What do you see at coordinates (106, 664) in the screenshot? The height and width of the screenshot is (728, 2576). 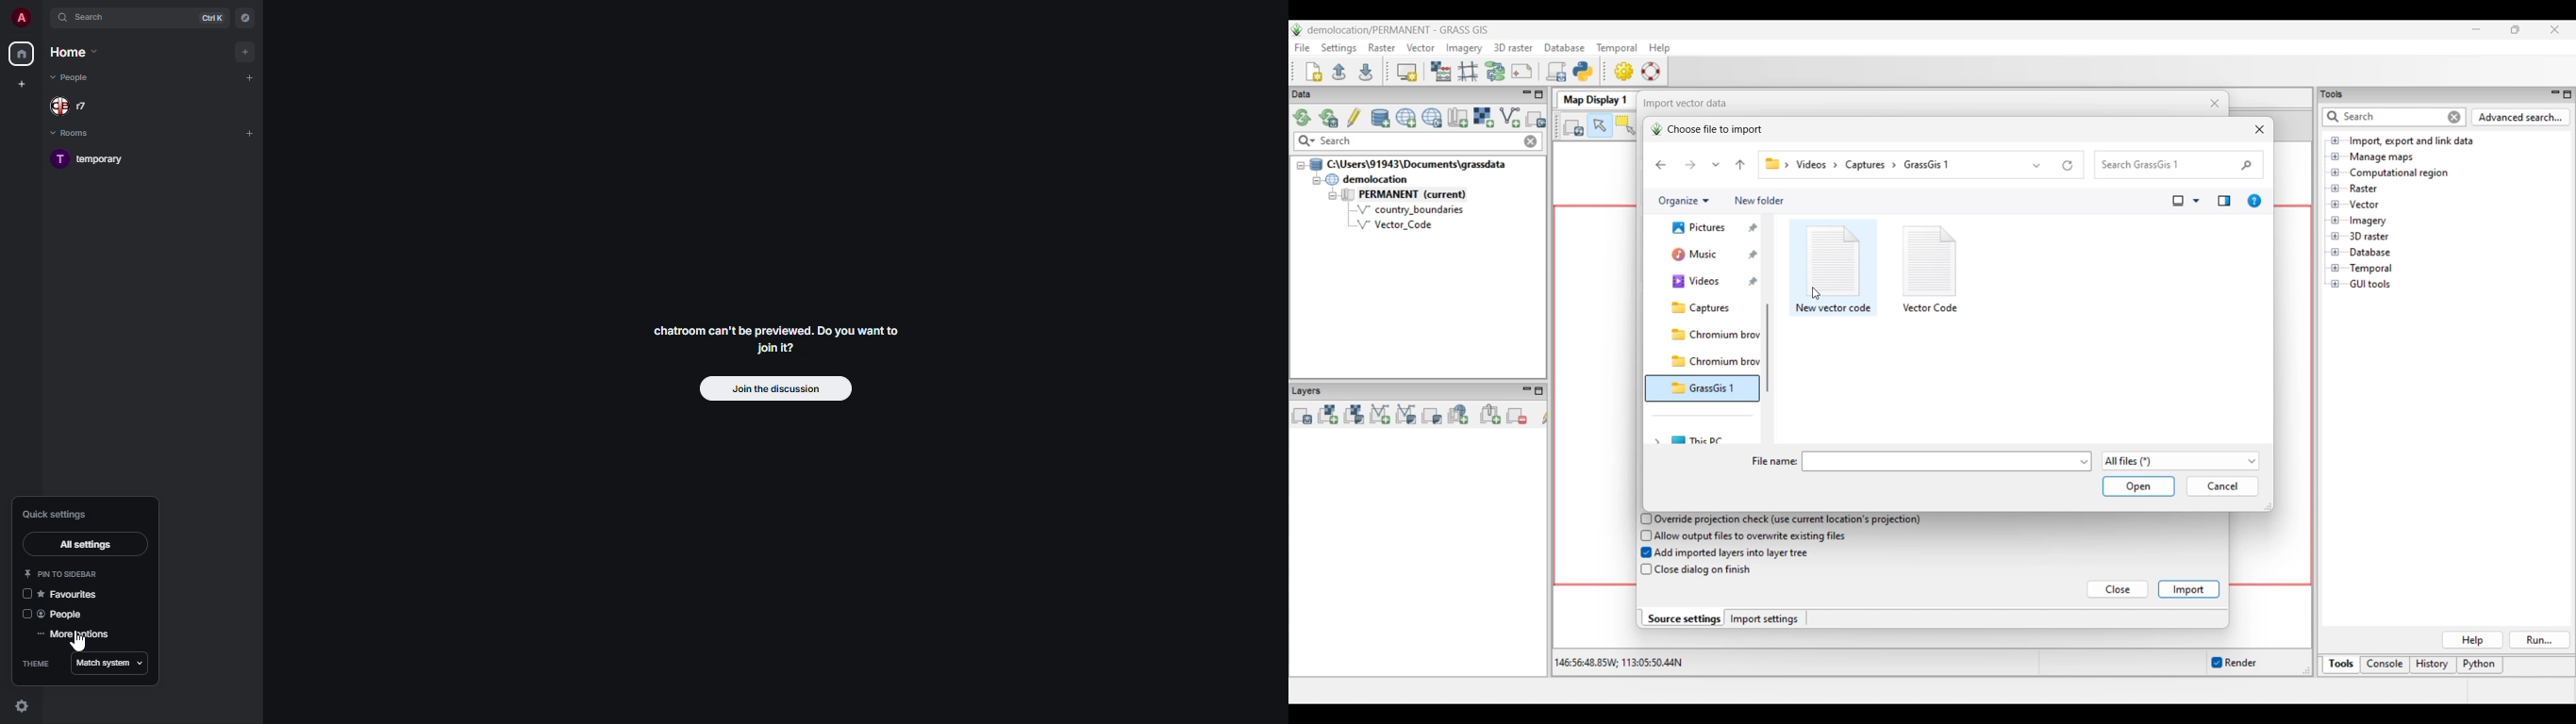 I see `match system` at bounding box center [106, 664].